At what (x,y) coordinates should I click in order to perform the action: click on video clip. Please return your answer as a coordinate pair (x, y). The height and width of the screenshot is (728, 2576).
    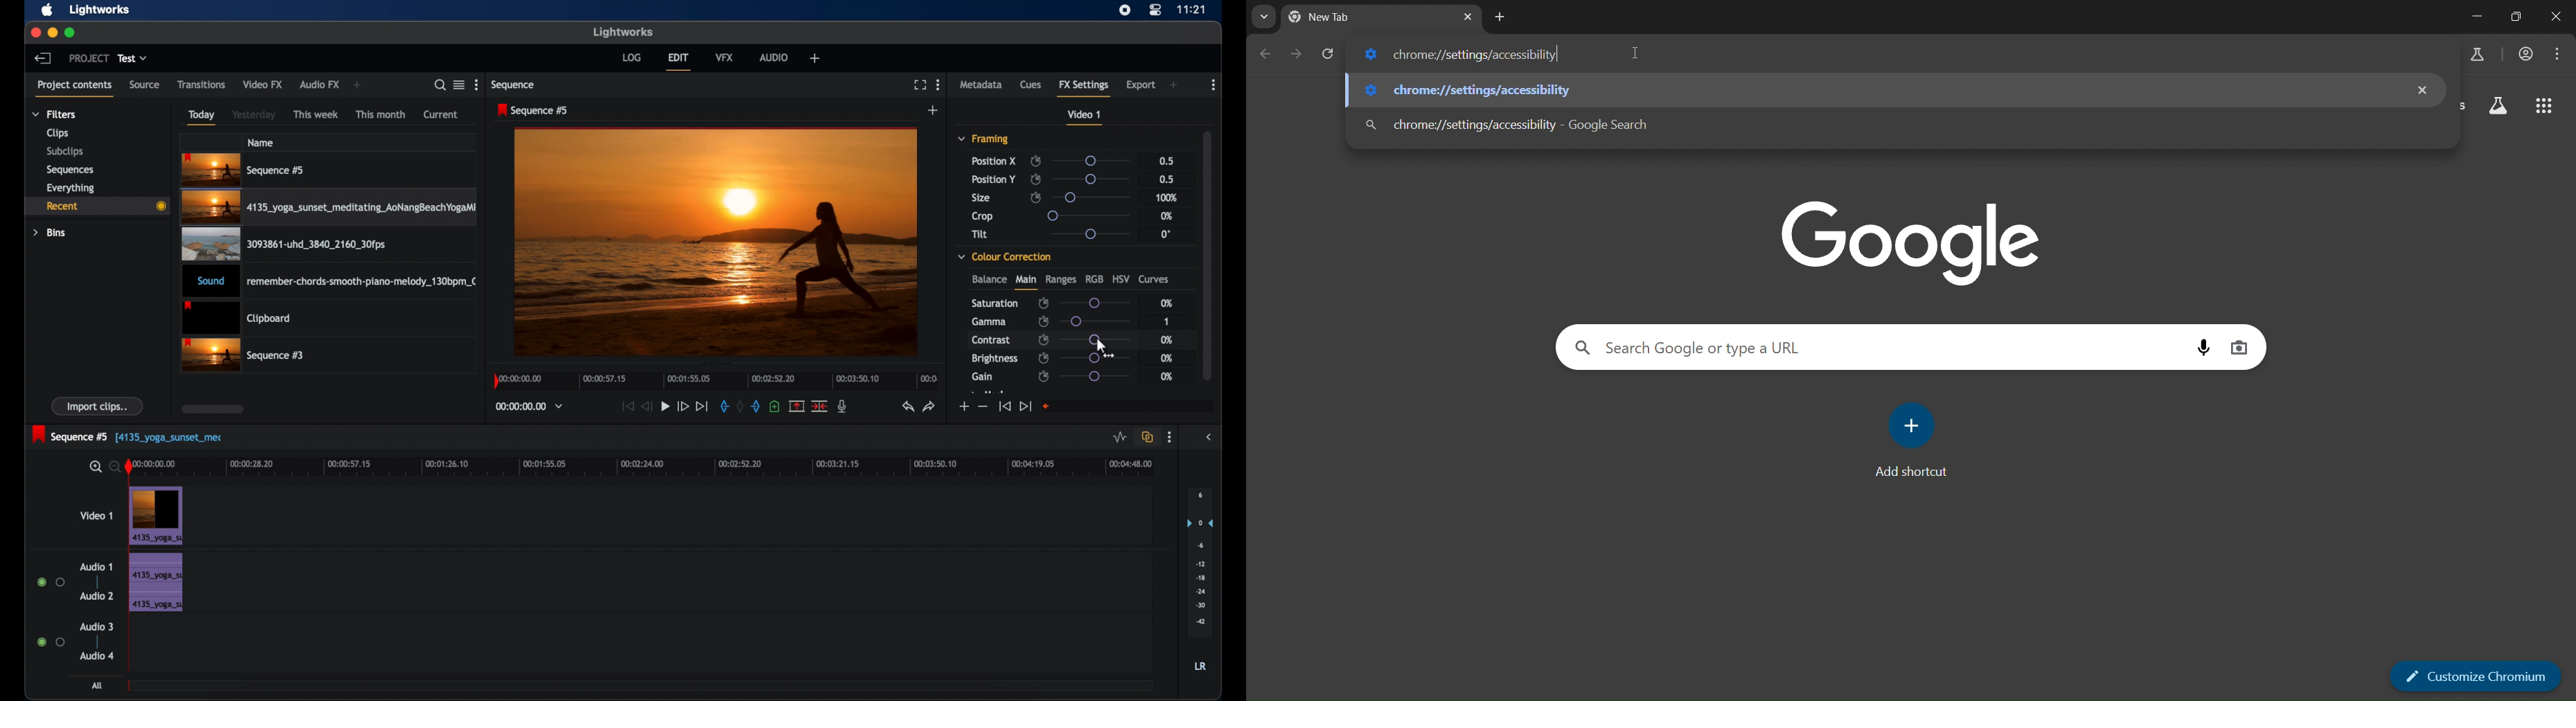
    Looking at the image, I should click on (282, 247).